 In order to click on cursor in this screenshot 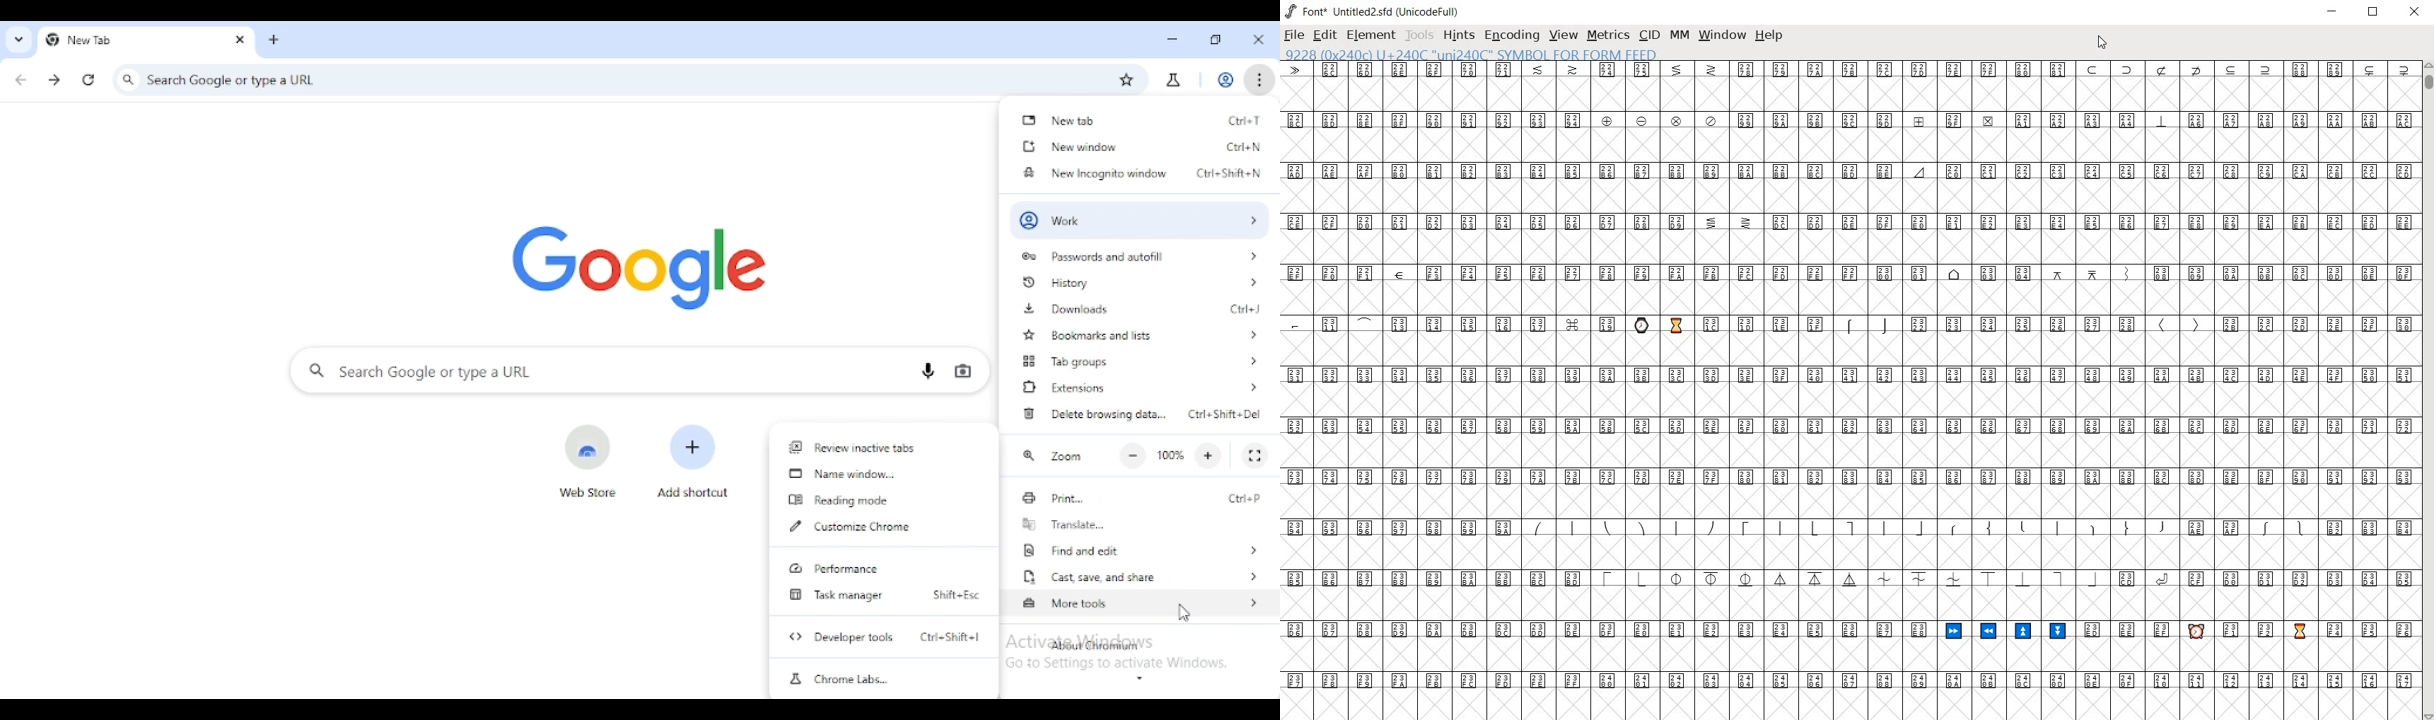, I will do `click(1185, 613)`.